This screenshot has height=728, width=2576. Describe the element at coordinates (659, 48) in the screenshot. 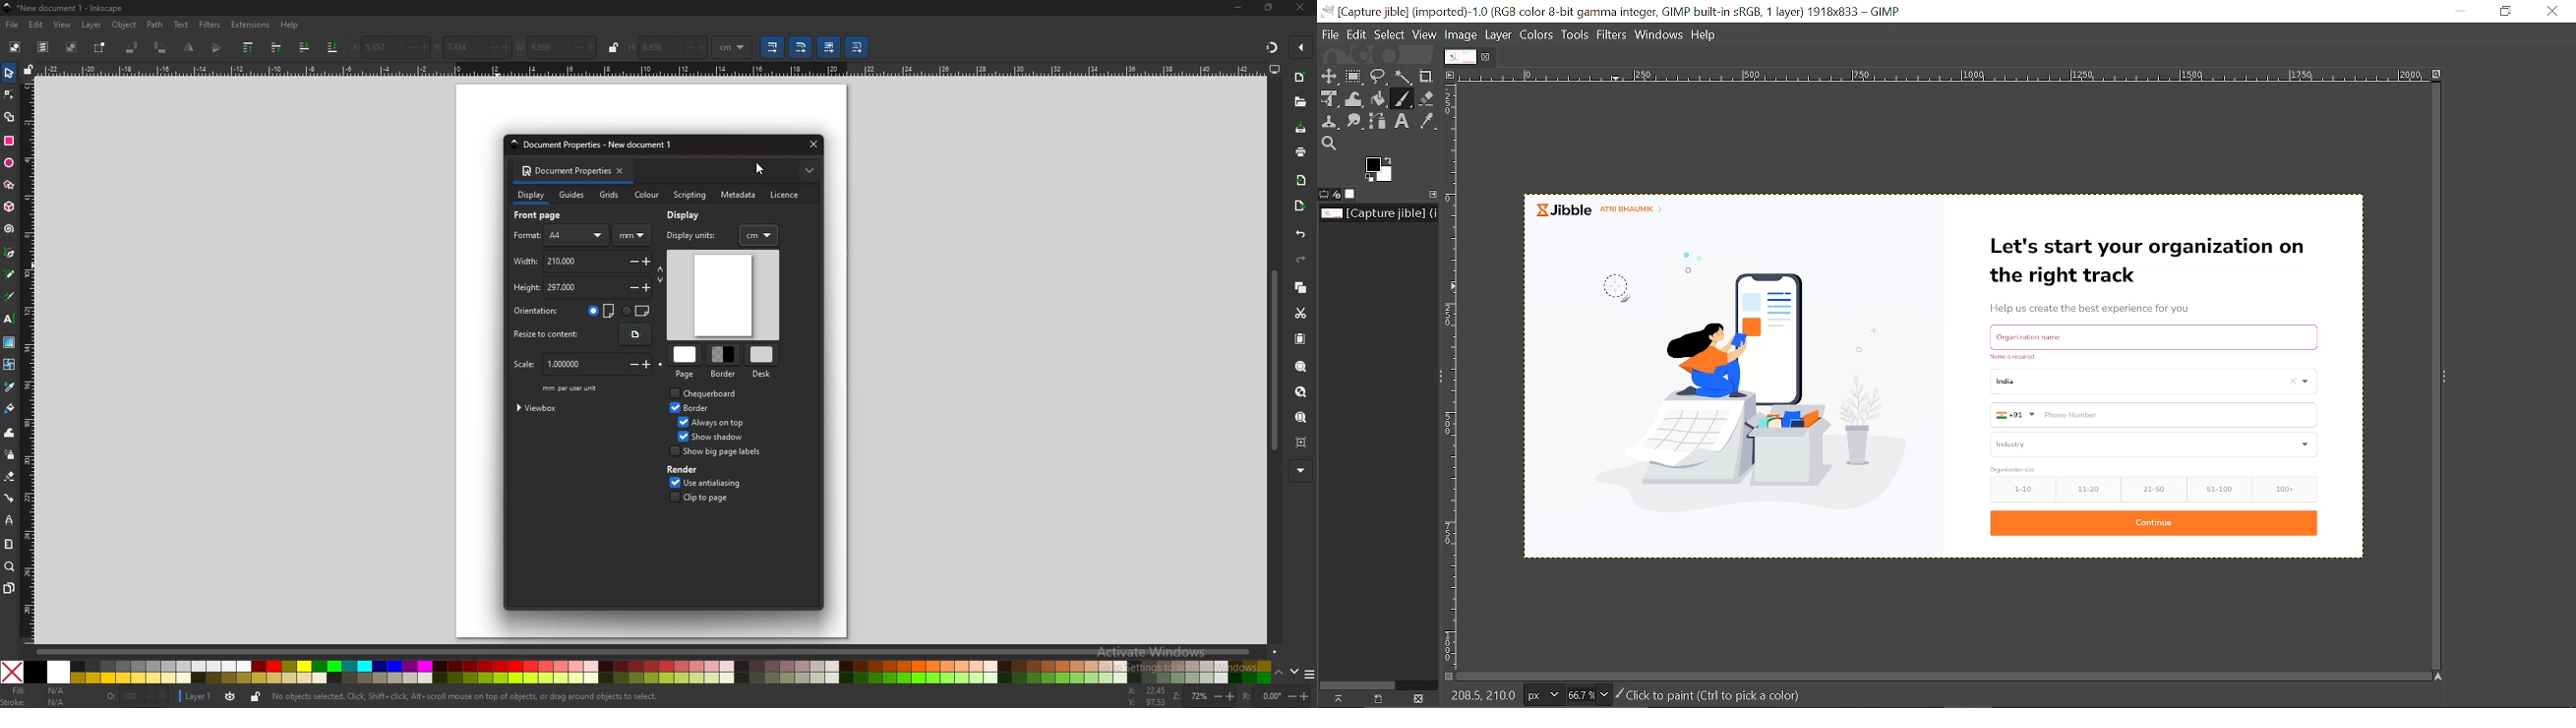

I see `69.558` at that location.